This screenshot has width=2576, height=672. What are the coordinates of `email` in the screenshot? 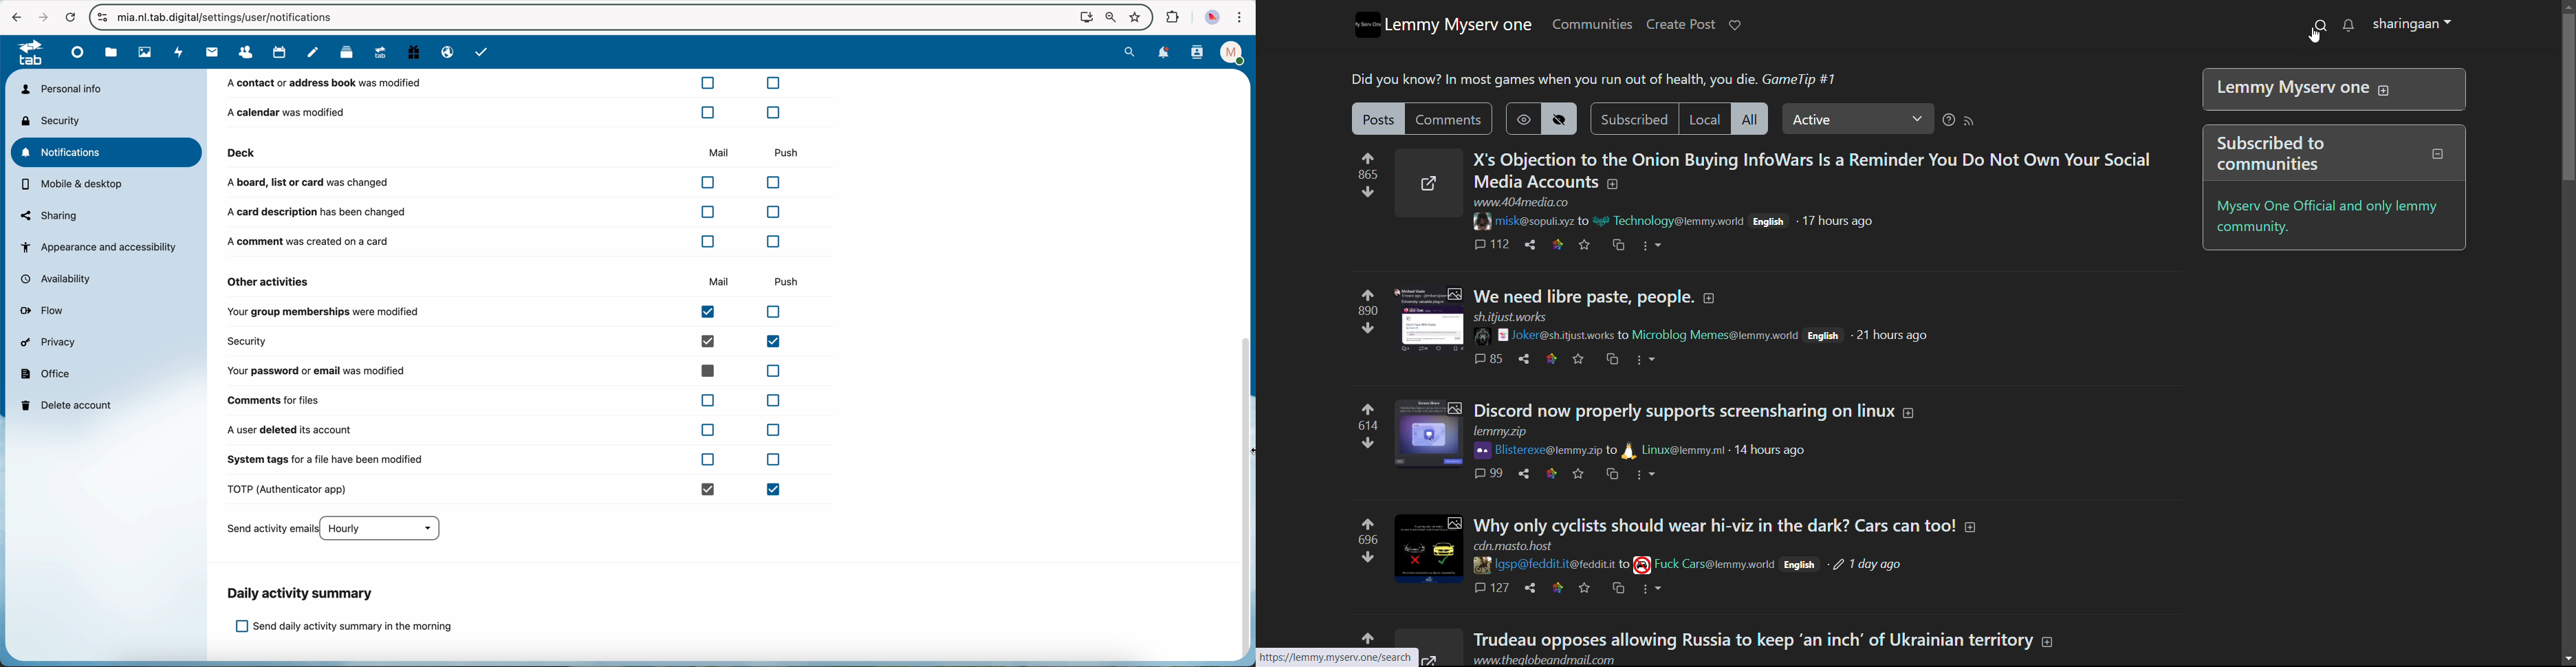 It's located at (446, 53).